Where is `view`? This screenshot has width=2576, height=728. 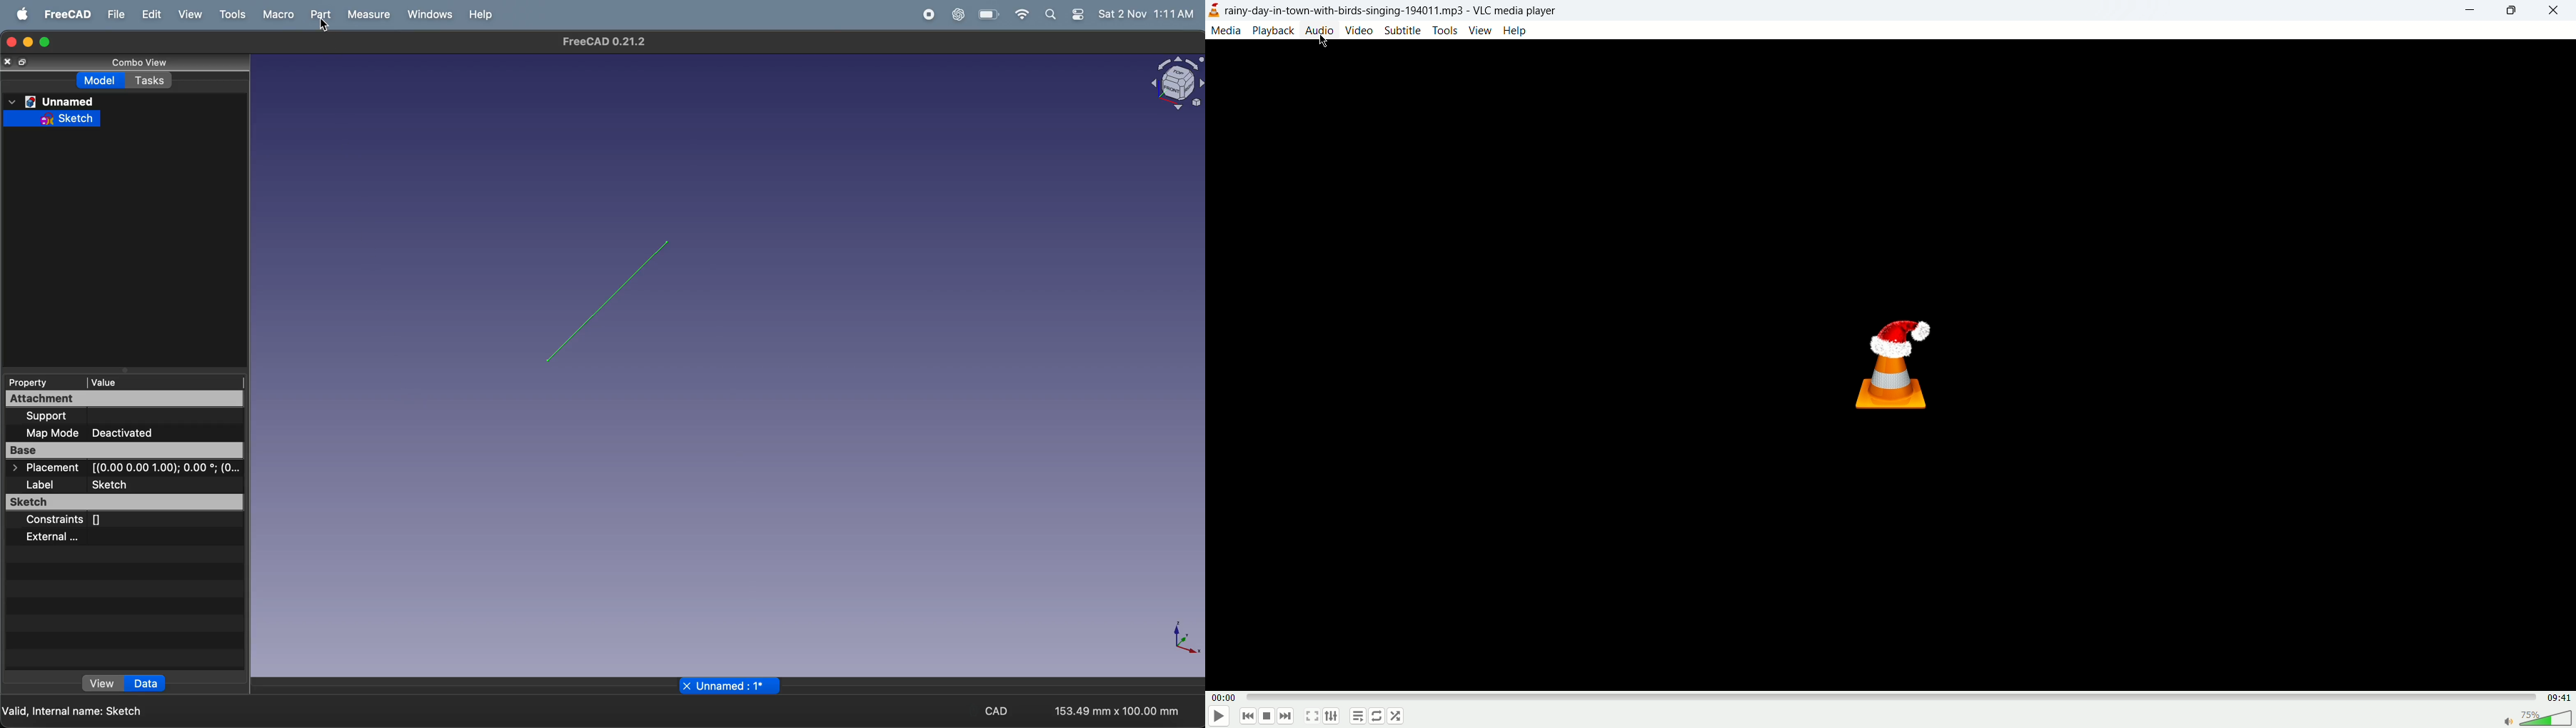 view is located at coordinates (1480, 30).